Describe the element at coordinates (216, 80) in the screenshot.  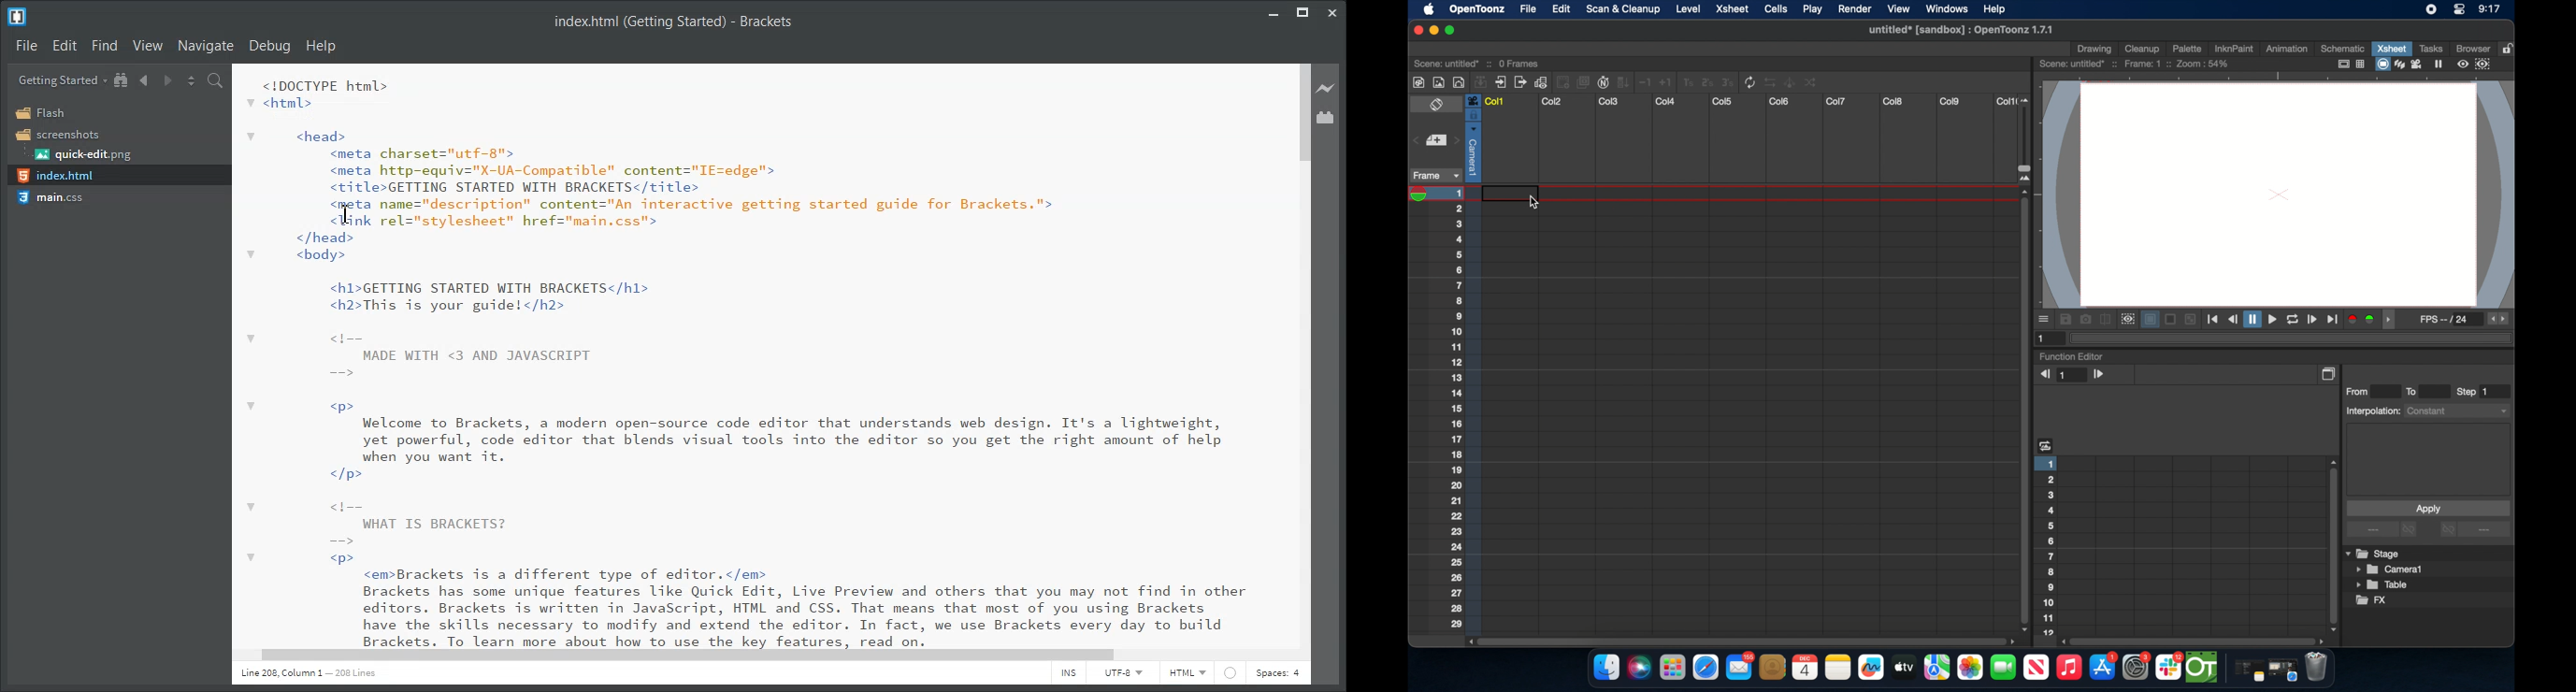
I see `Find in Files` at that location.